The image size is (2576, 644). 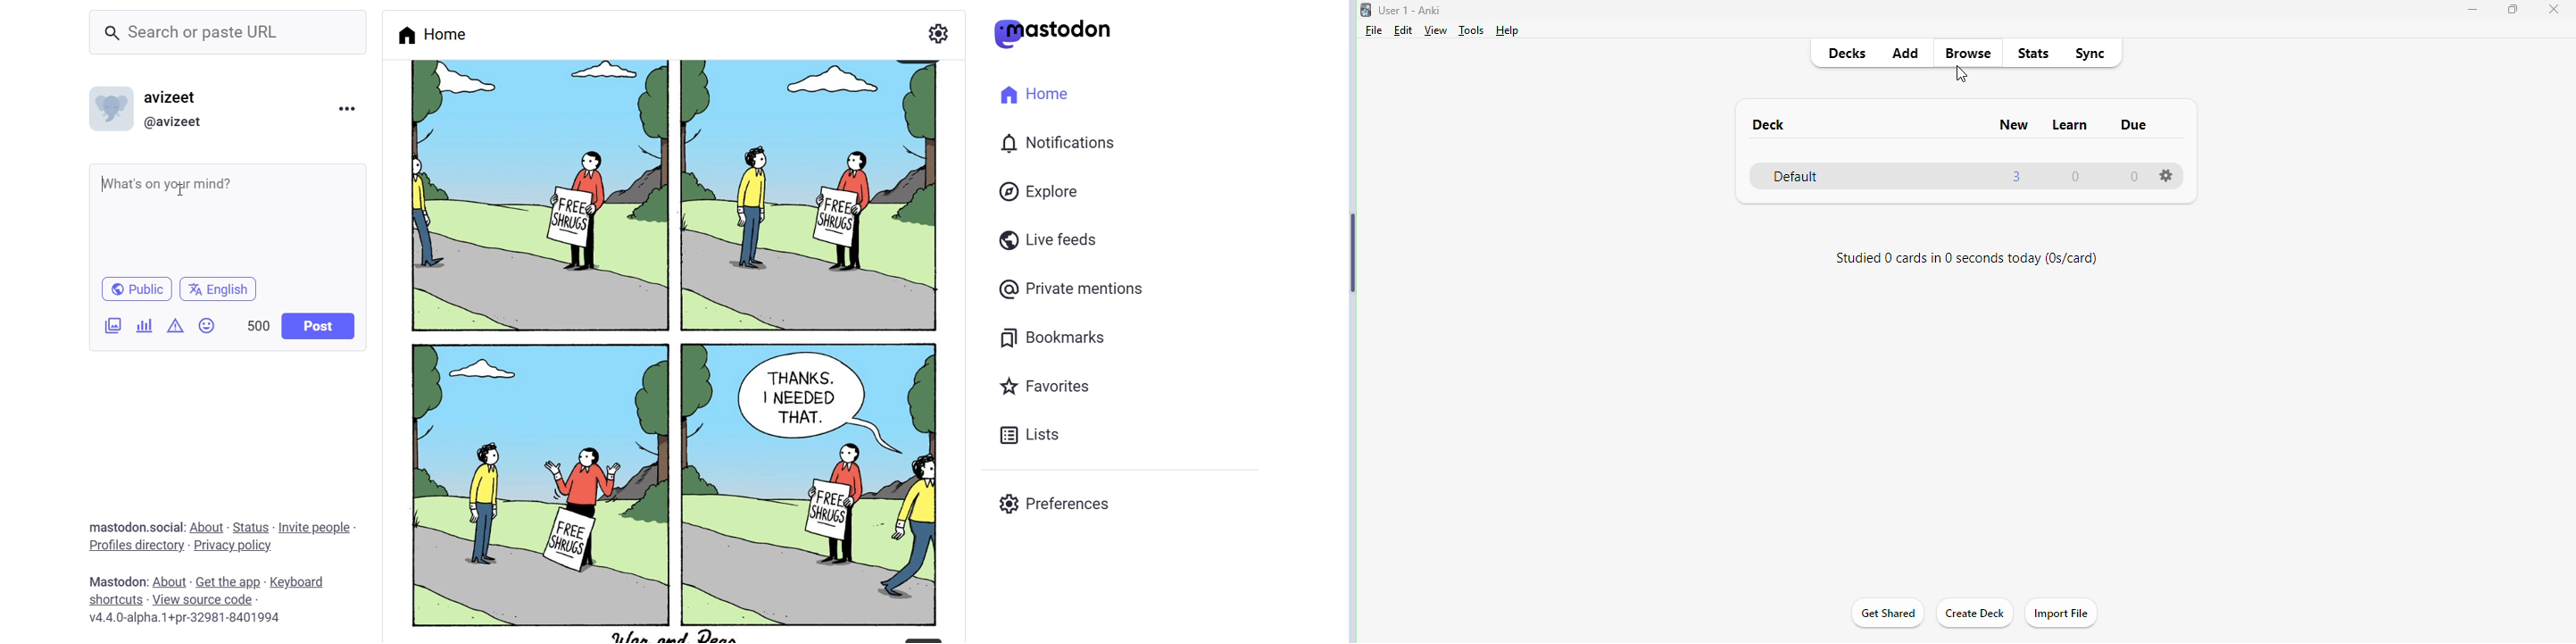 I want to click on Another Post, so click(x=670, y=348).